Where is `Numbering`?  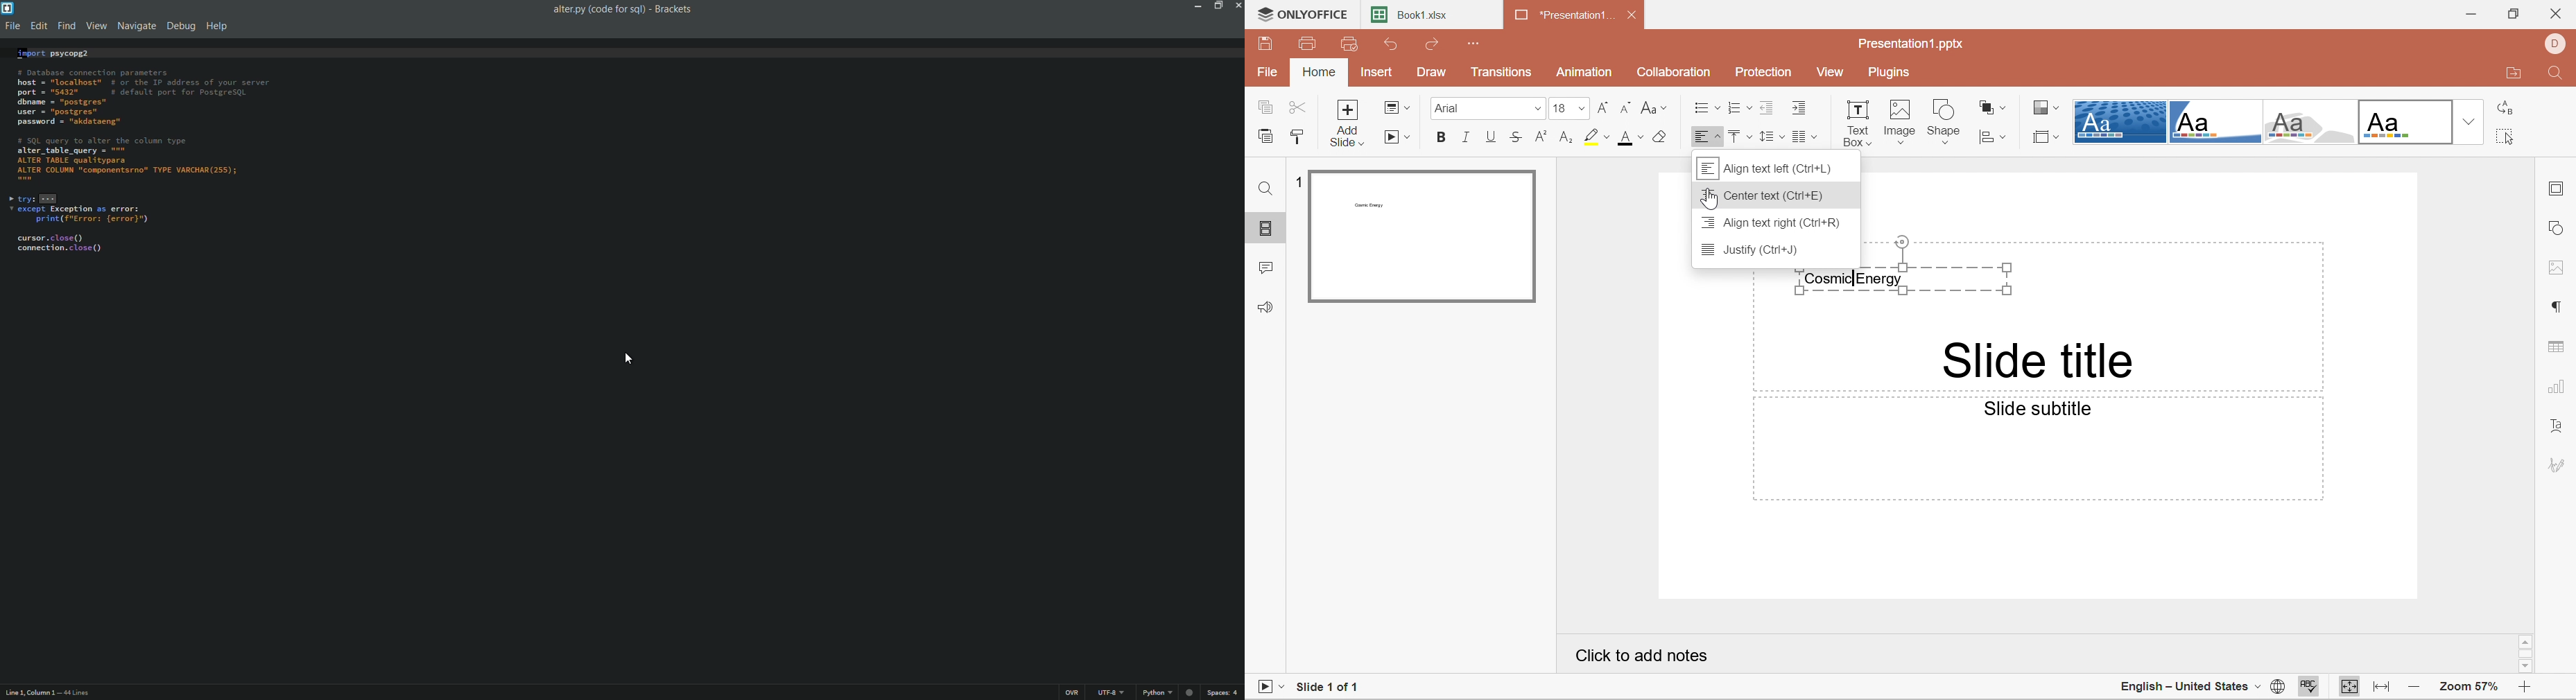 Numbering is located at coordinates (1734, 109).